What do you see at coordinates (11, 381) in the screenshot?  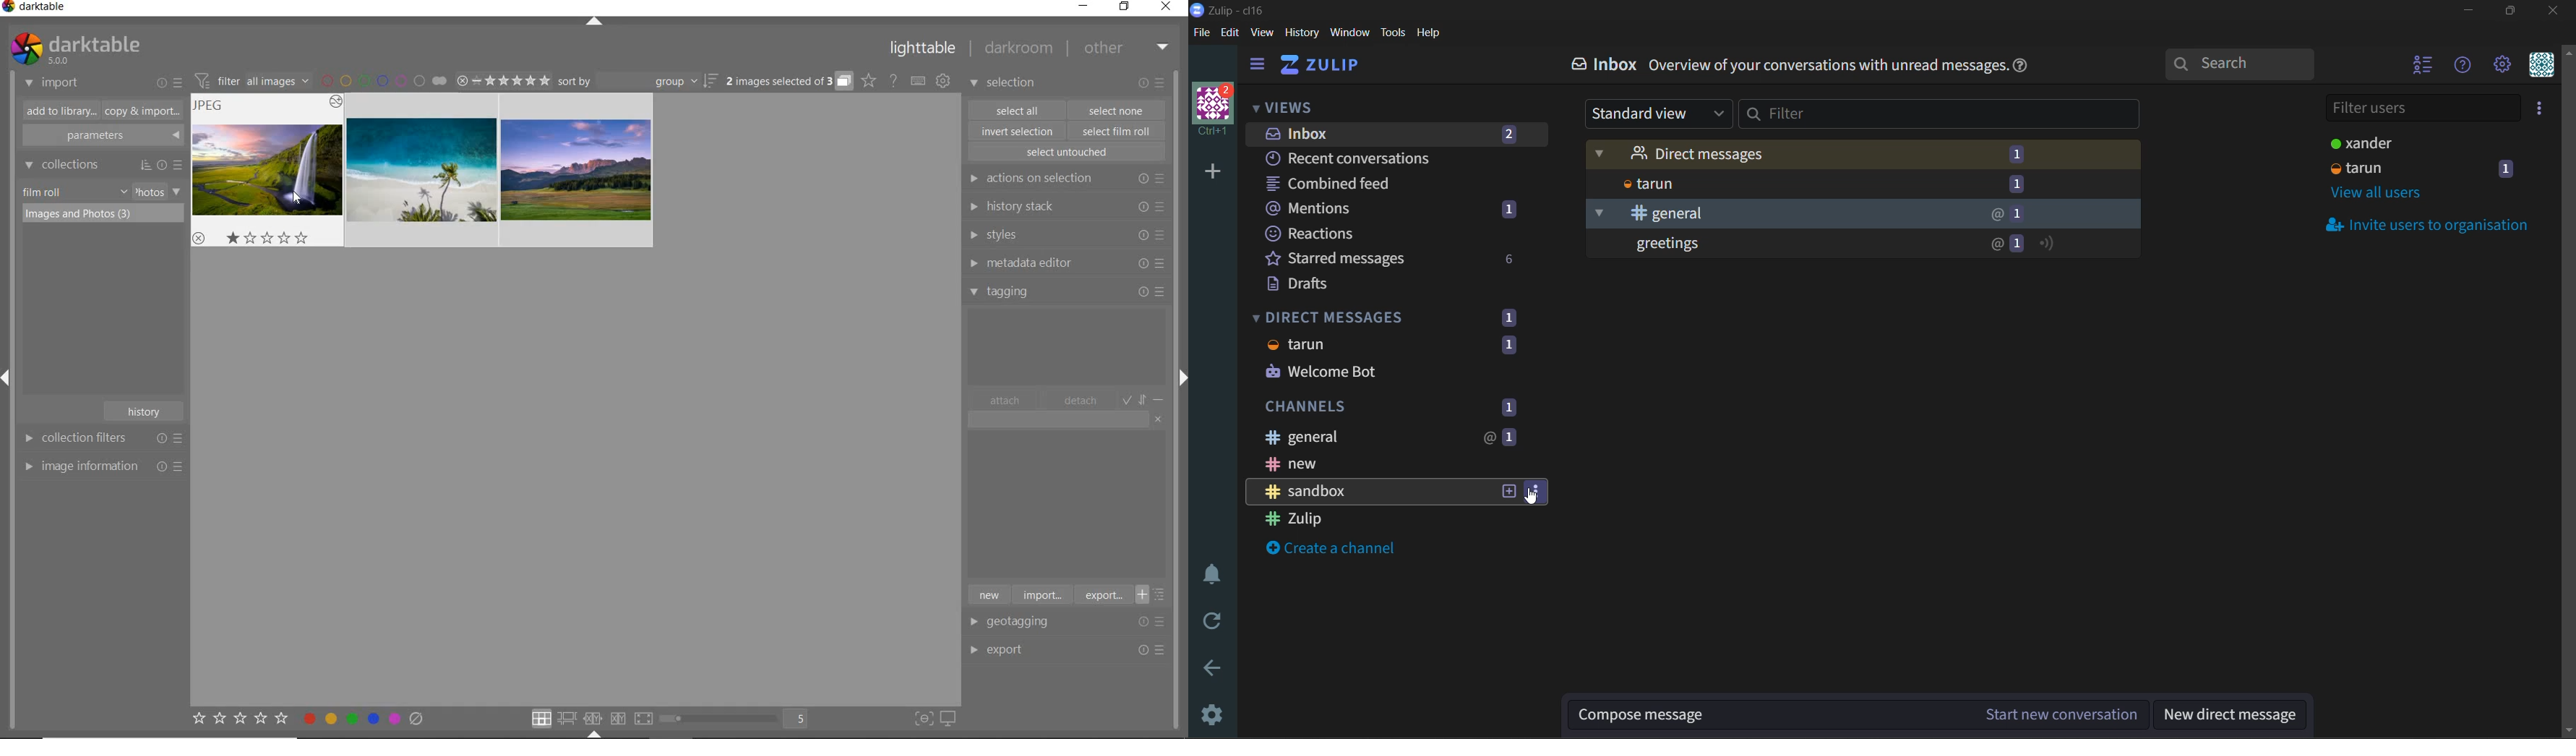 I see `Expand` at bounding box center [11, 381].